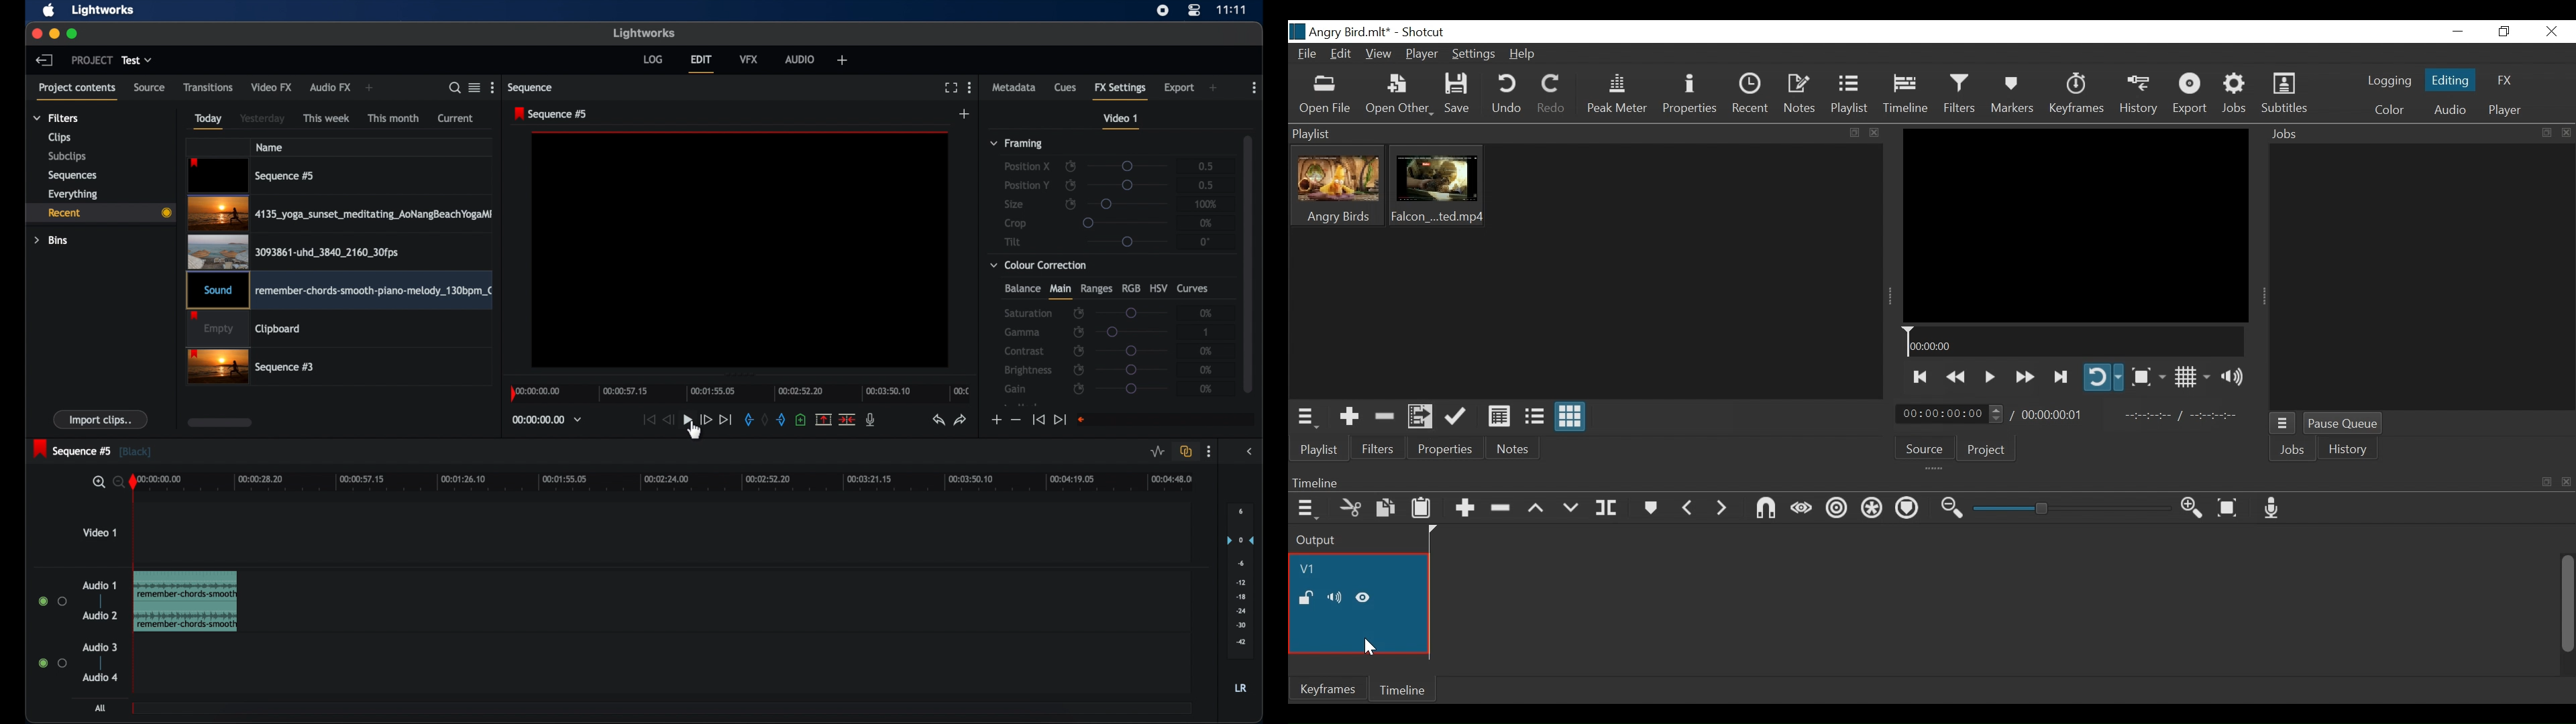 This screenshot has width=2576, height=728. I want to click on hsv, so click(1159, 288).